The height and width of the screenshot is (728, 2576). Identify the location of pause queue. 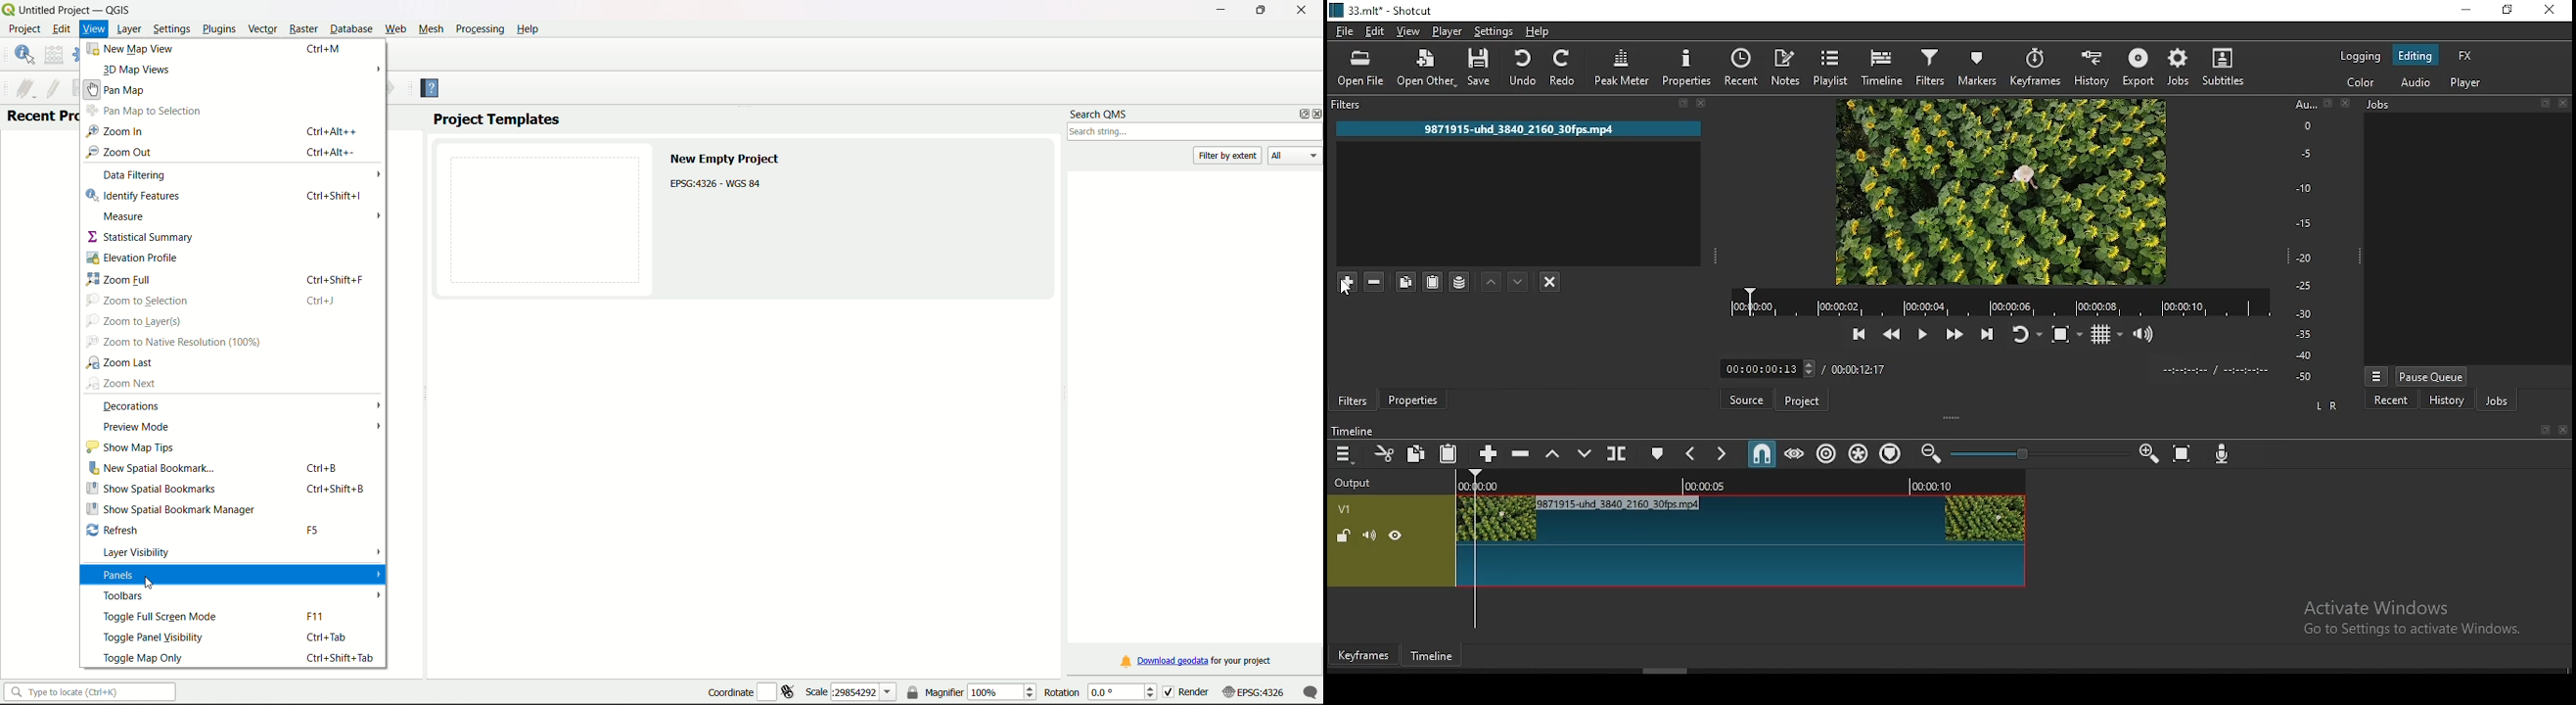
(2431, 375).